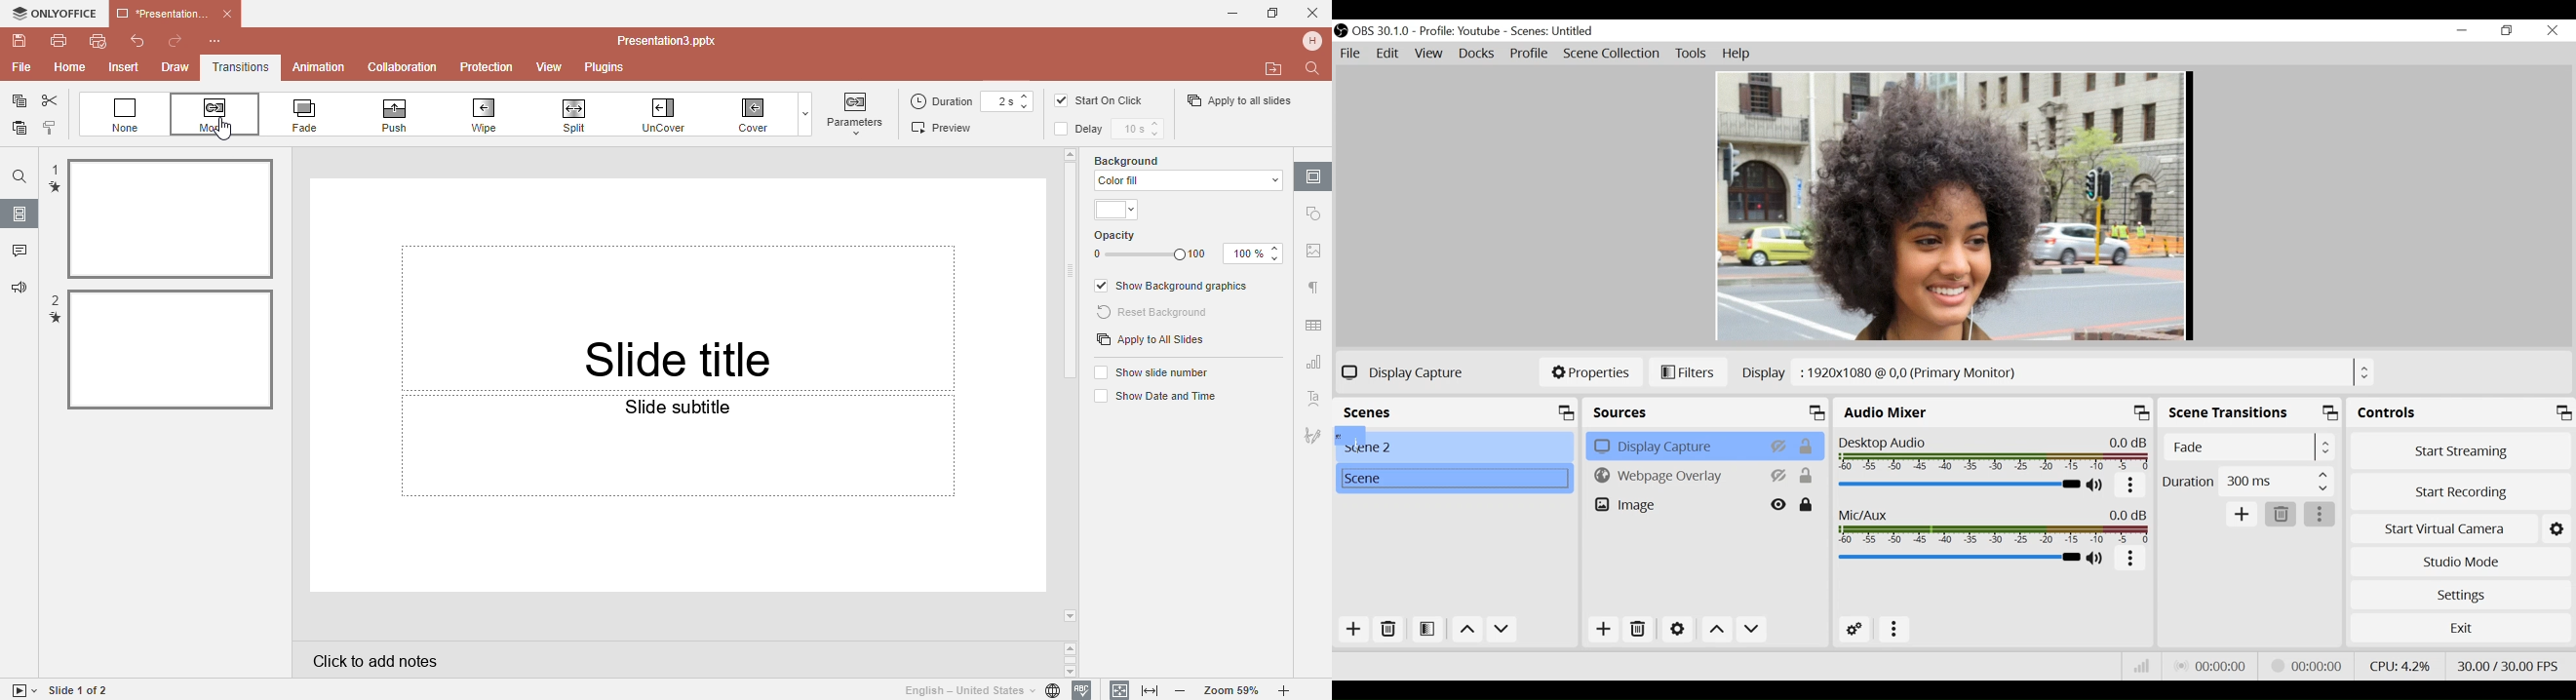 This screenshot has width=2576, height=700. Describe the element at coordinates (981, 690) in the screenshot. I see `Set document language` at that location.